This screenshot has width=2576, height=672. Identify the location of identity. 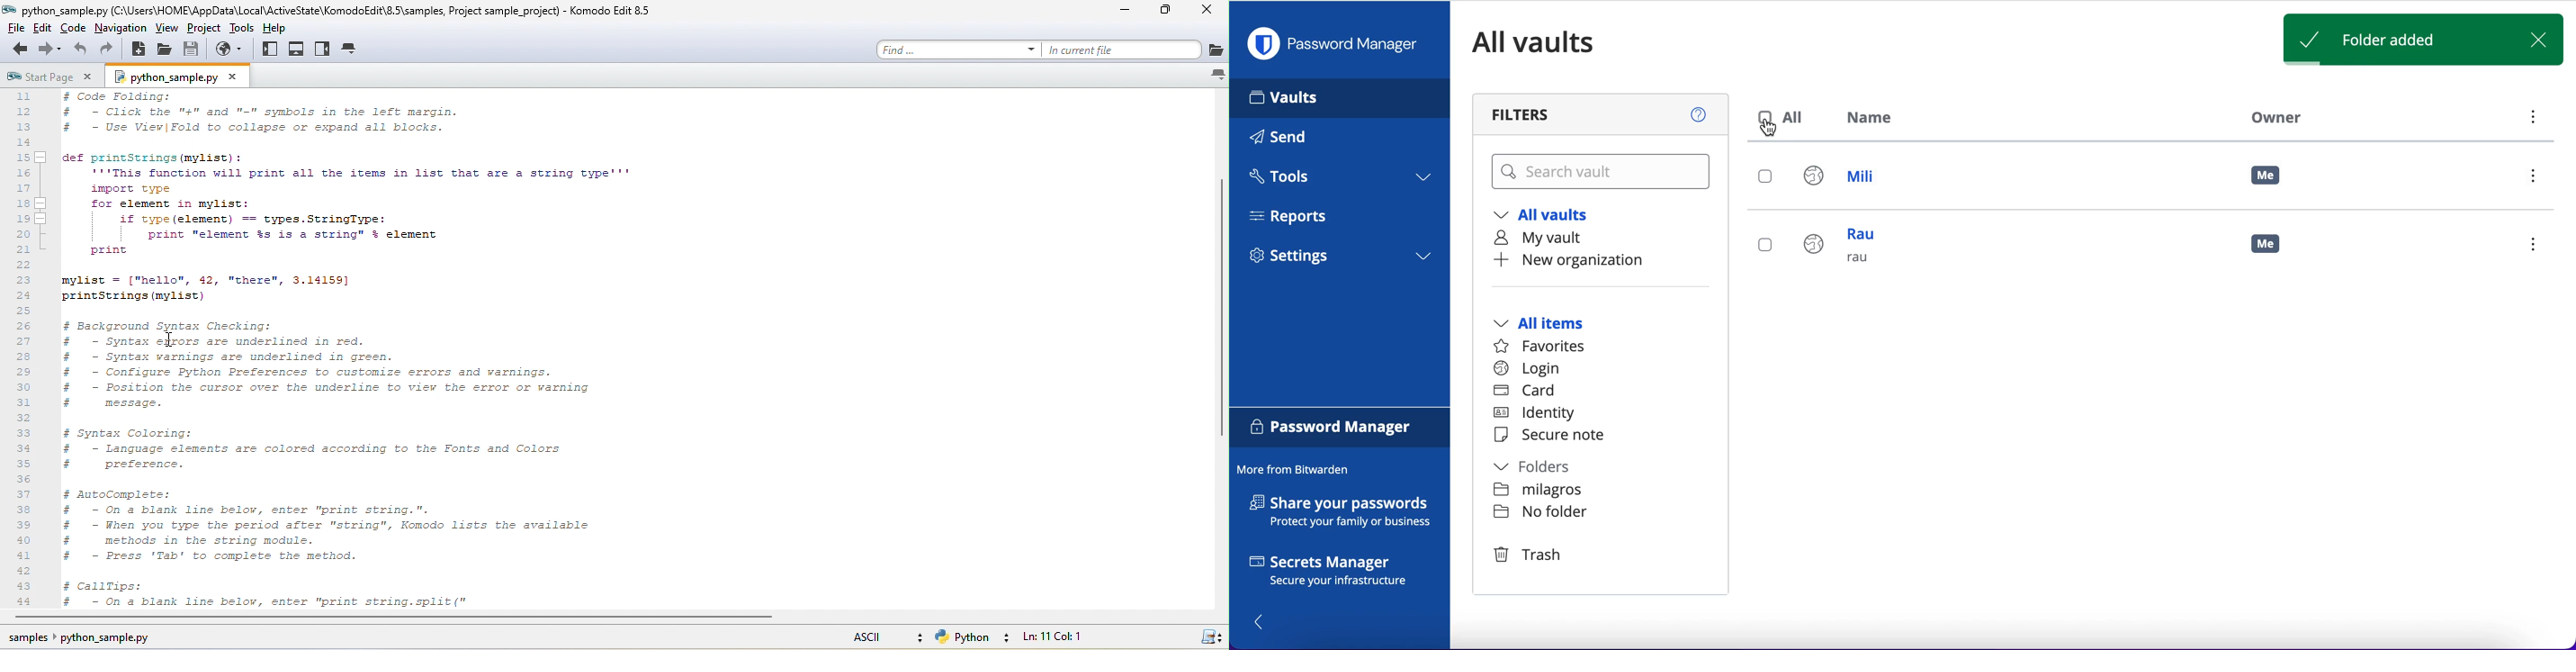
(1539, 414).